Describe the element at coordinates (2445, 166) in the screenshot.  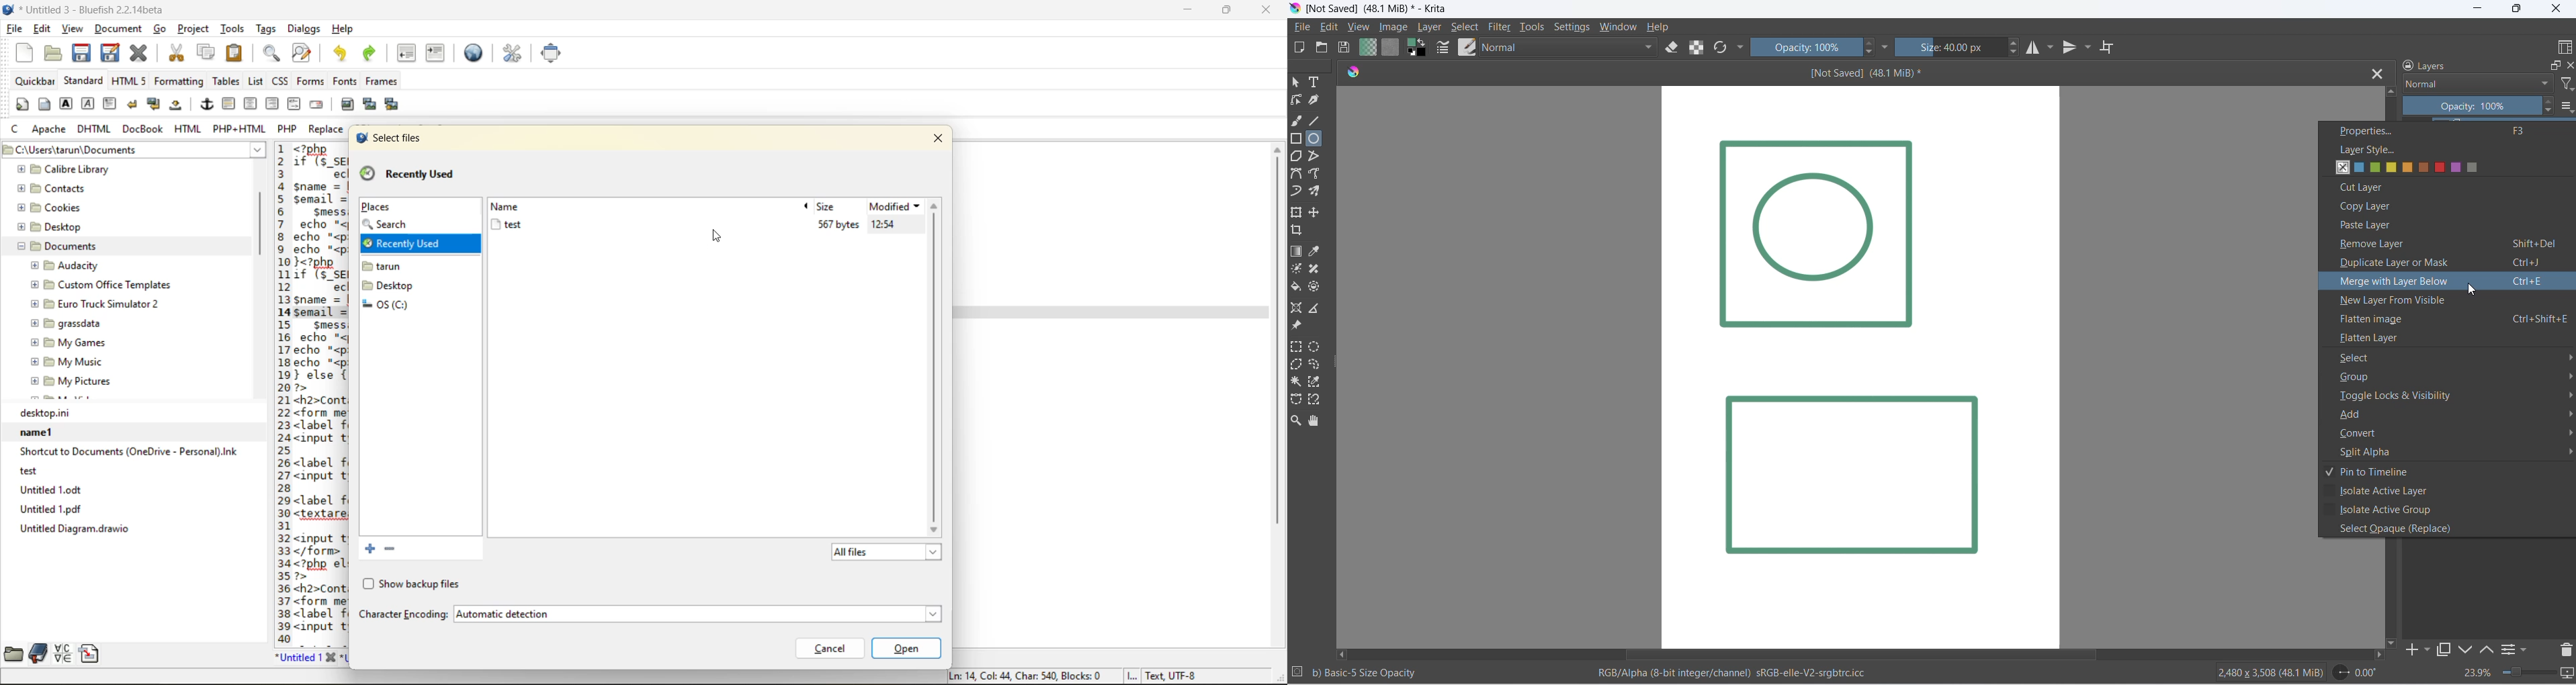
I see `layer style options` at that location.